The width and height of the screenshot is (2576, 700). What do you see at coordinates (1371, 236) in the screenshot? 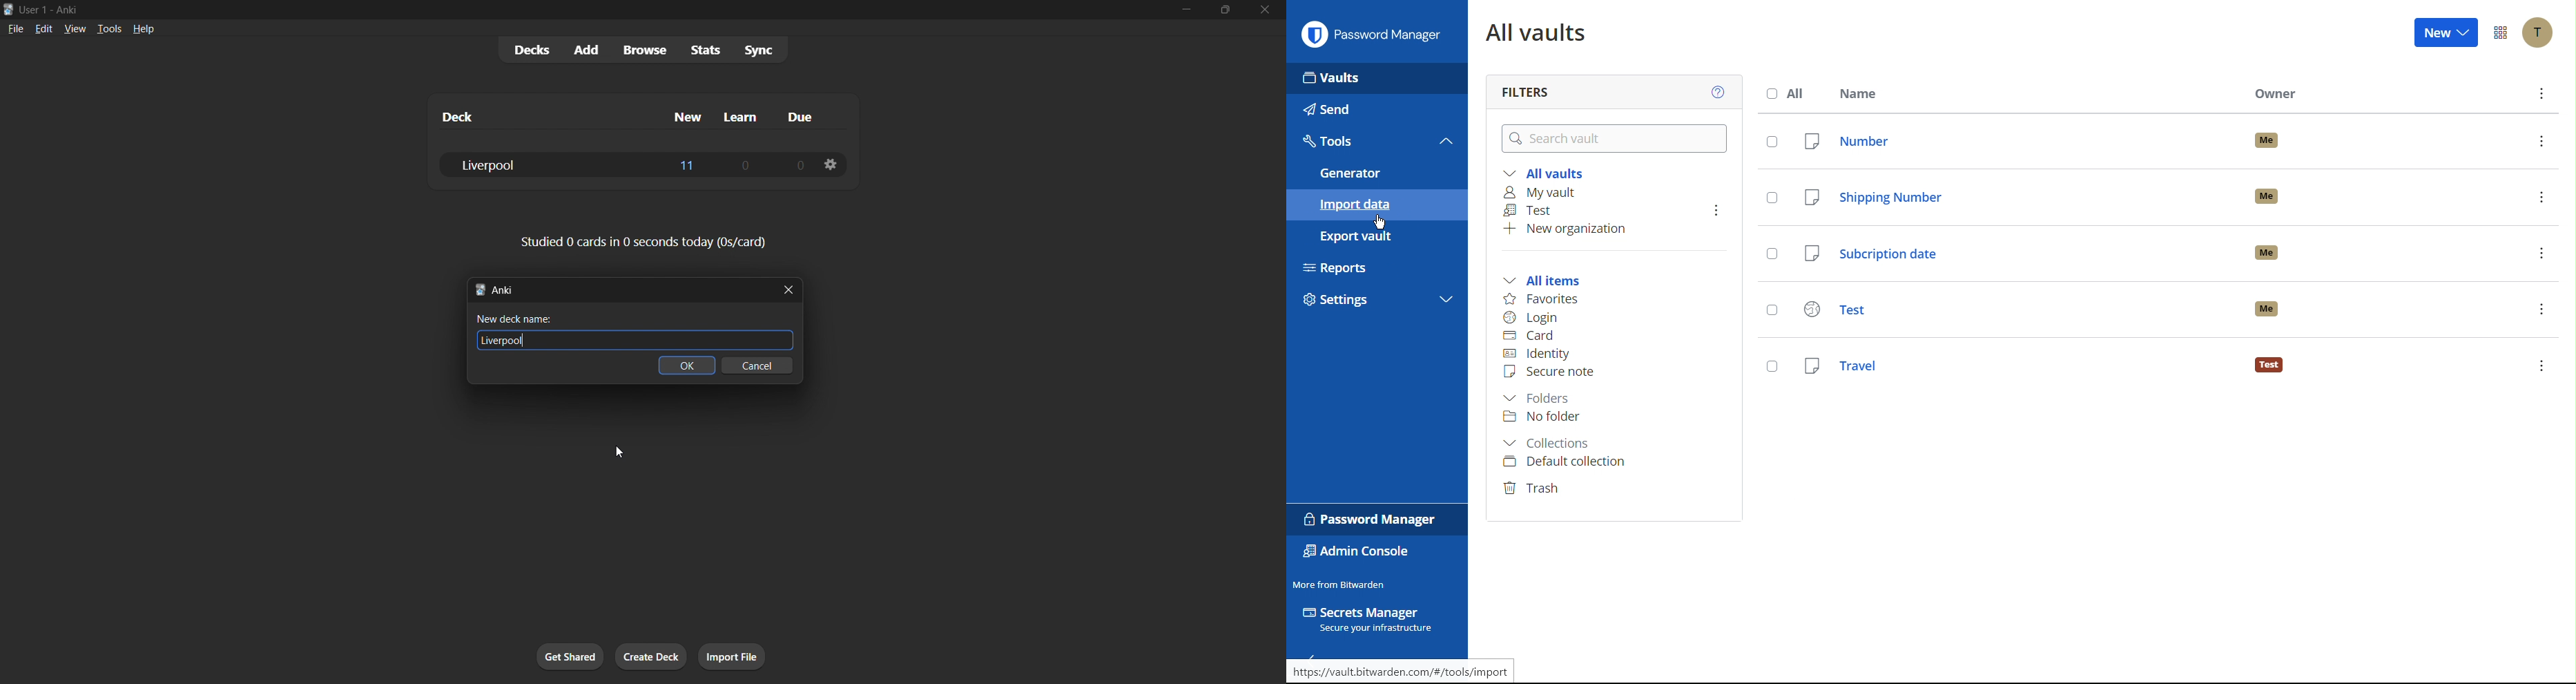
I see `Export vault` at bounding box center [1371, 236].